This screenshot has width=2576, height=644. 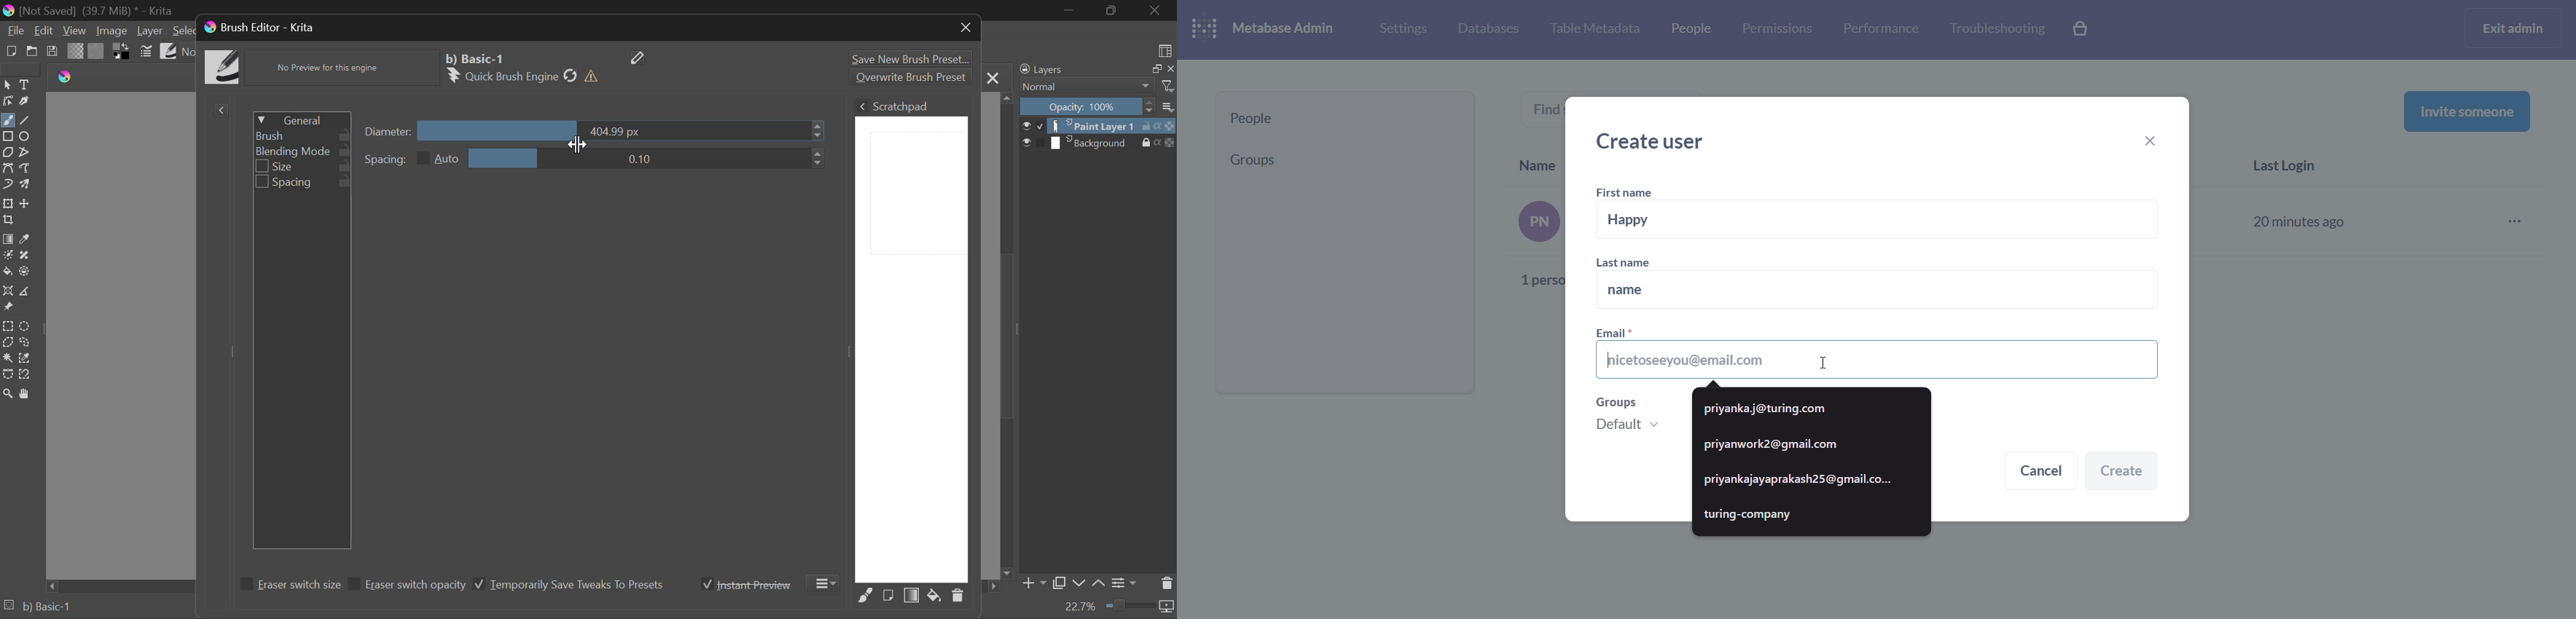 I want to click on Freehand Path Tools, so click(x=29, y=167).